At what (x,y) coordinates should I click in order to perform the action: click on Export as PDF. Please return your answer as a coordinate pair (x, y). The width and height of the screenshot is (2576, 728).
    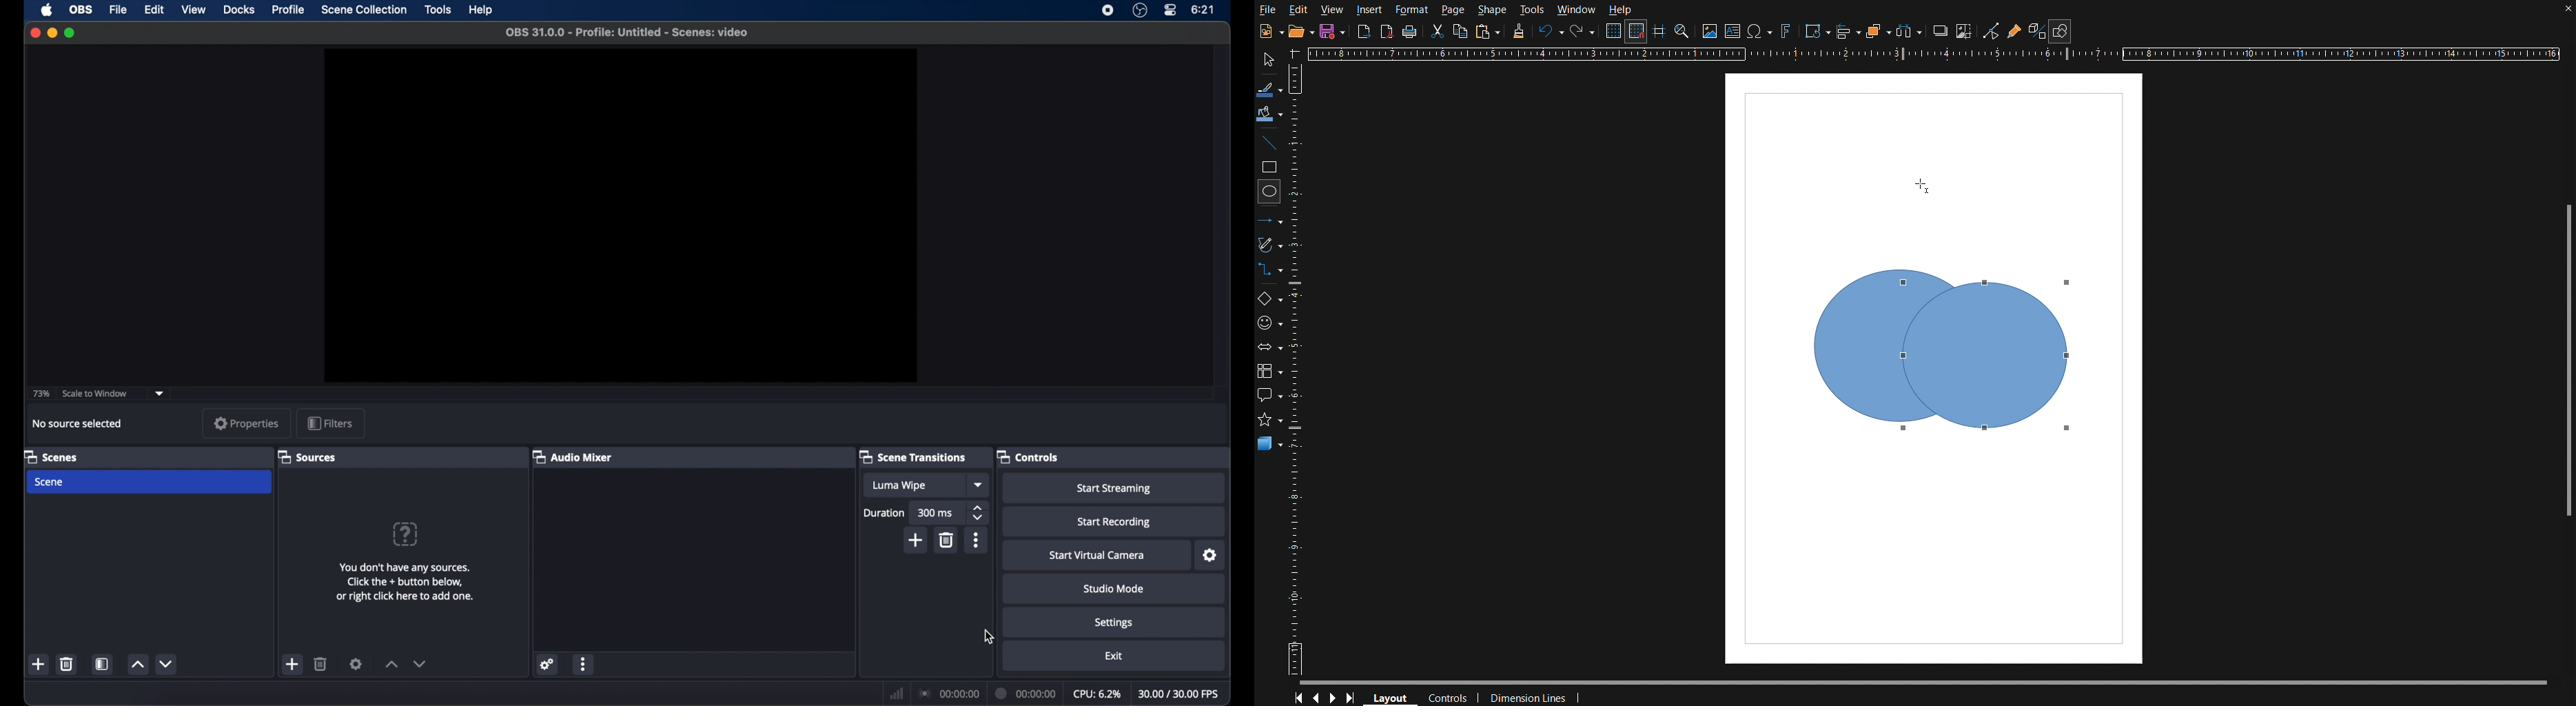
    Looking at the image, I should click on (1388, 32).